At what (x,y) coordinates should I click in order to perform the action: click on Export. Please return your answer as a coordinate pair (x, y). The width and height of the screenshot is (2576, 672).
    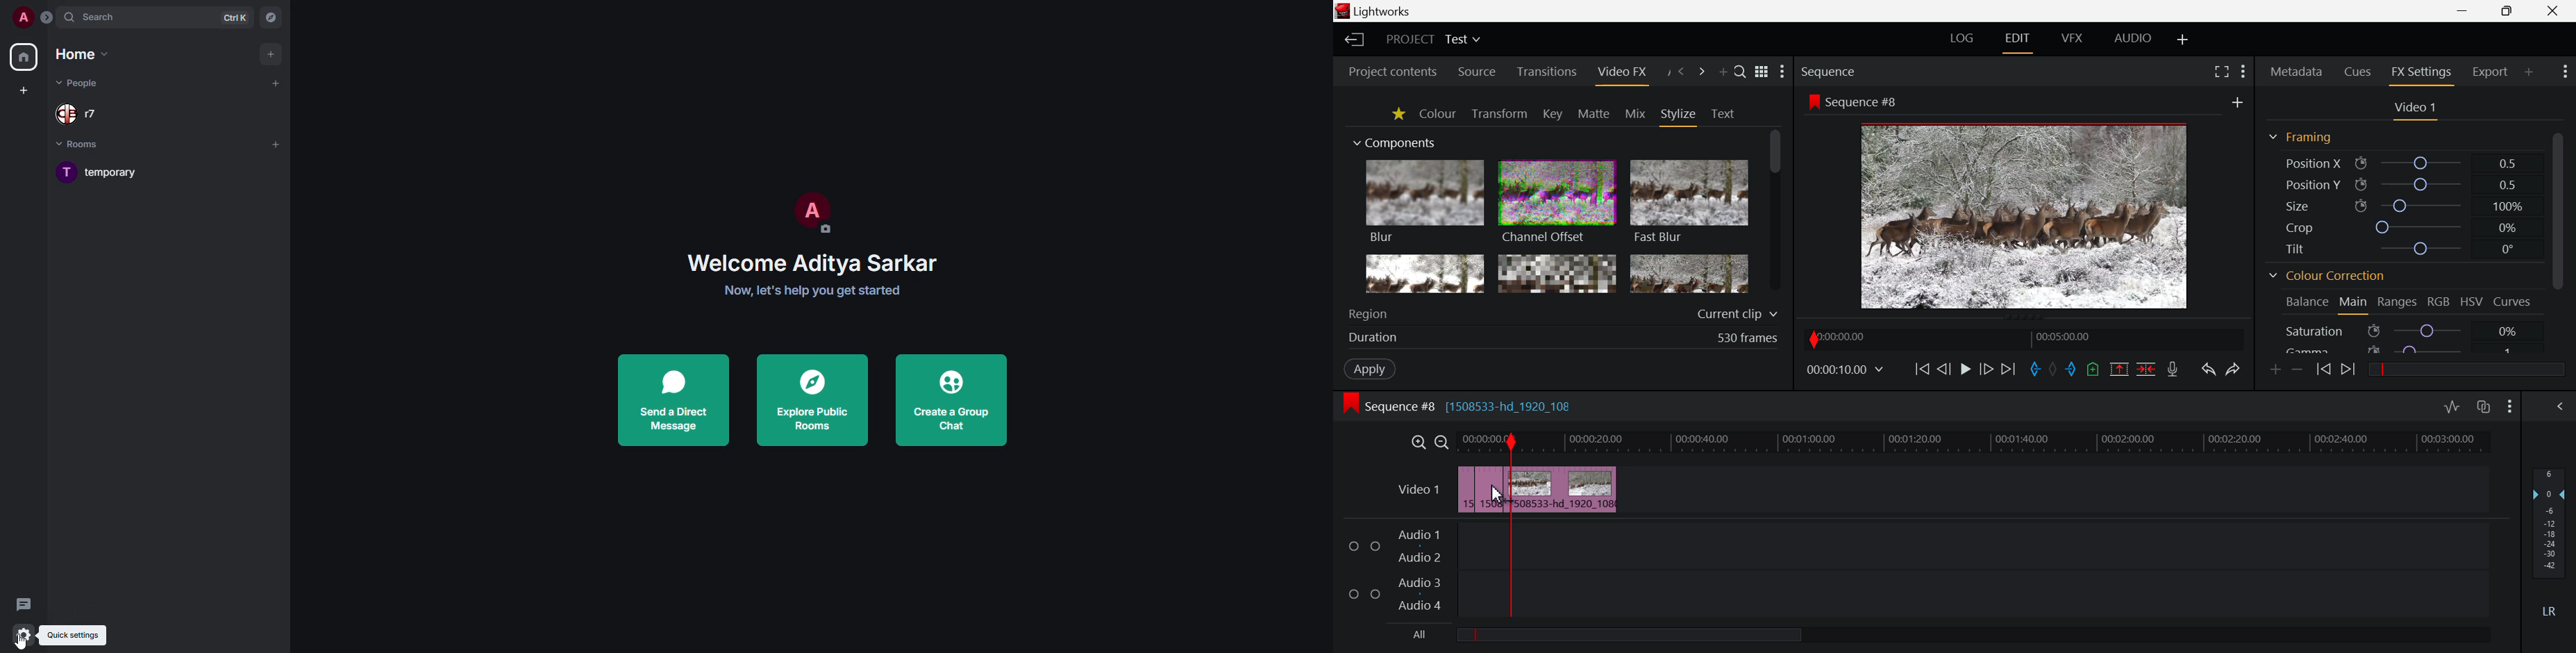
    Looking at the image, I should click on (2492, 71).